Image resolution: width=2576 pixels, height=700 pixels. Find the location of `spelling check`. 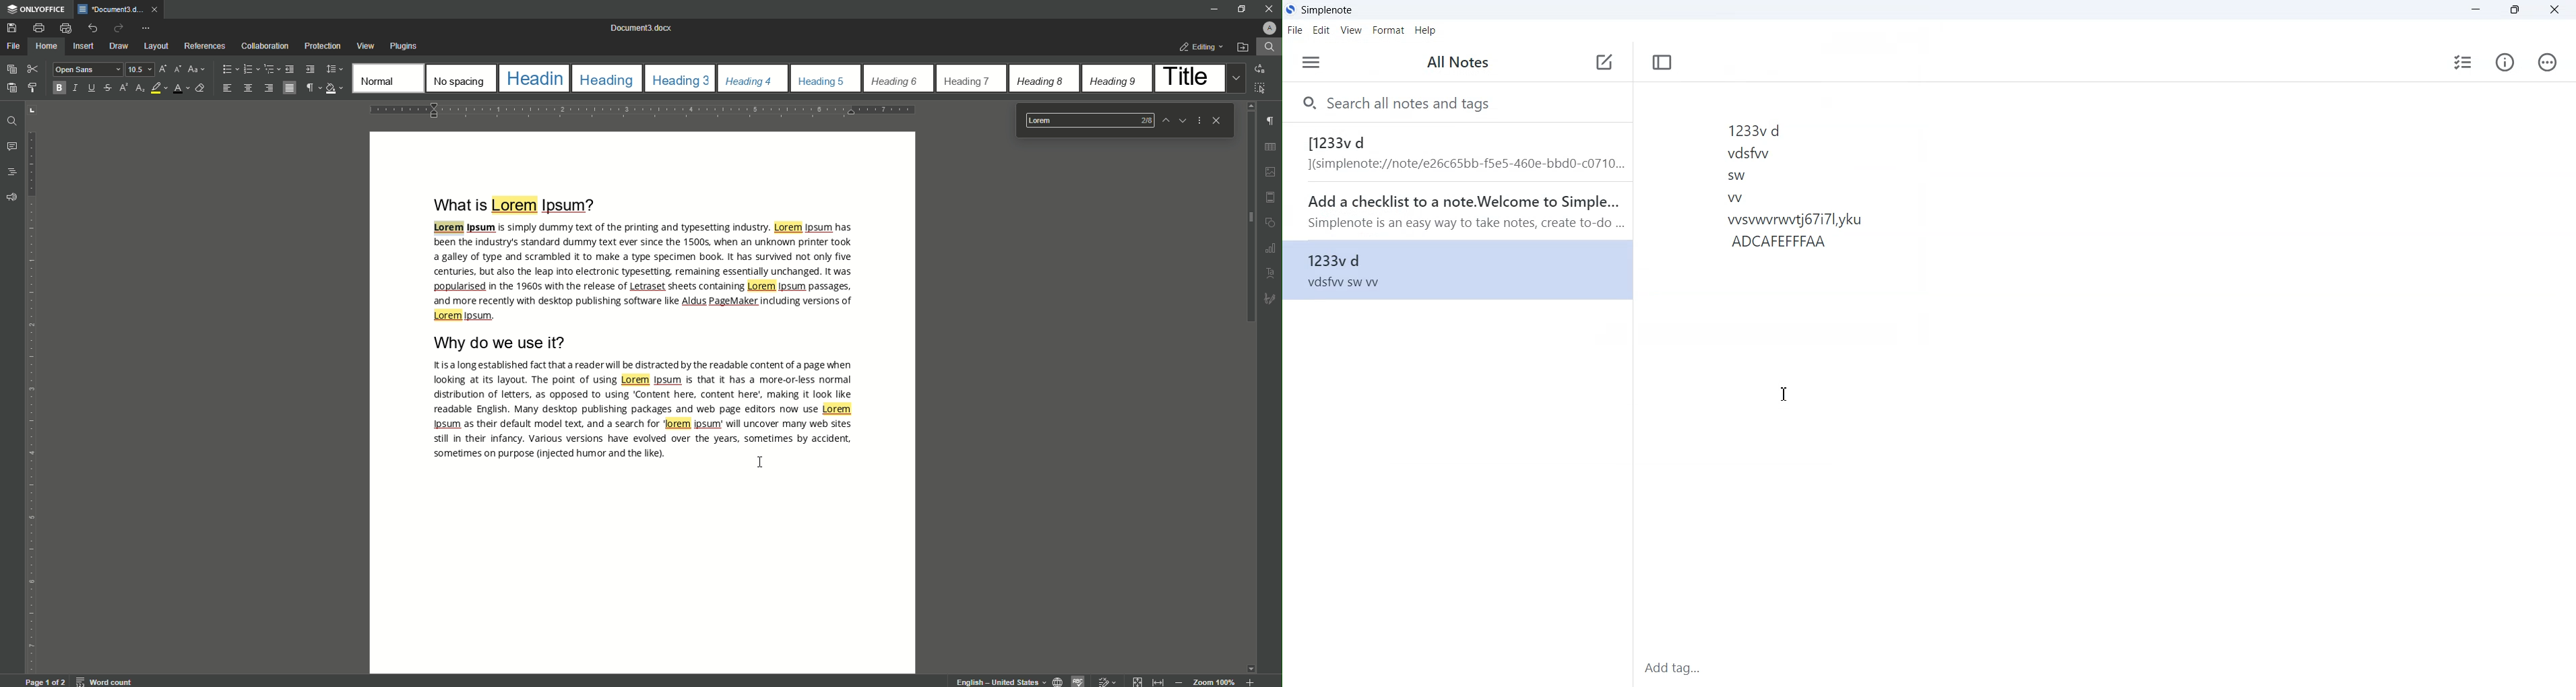

spelling check is located at coordinates (1080, 680).